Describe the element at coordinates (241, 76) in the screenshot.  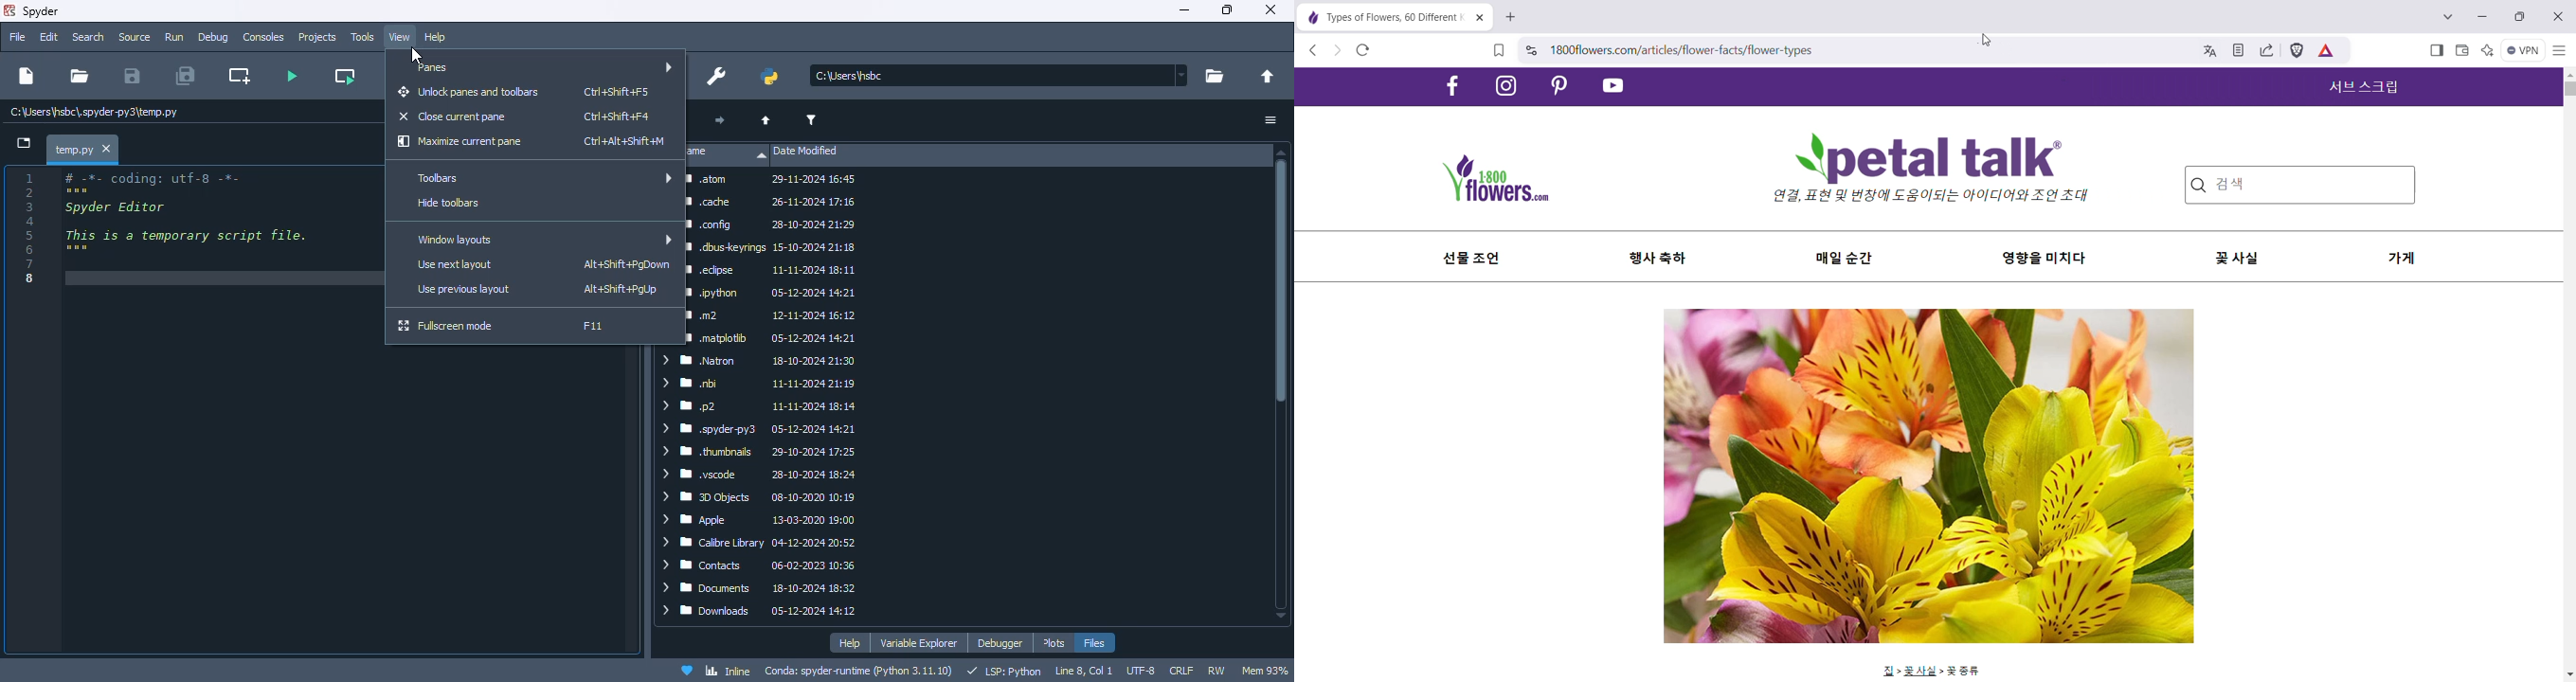
I see `create new cell at the current line` at that location.